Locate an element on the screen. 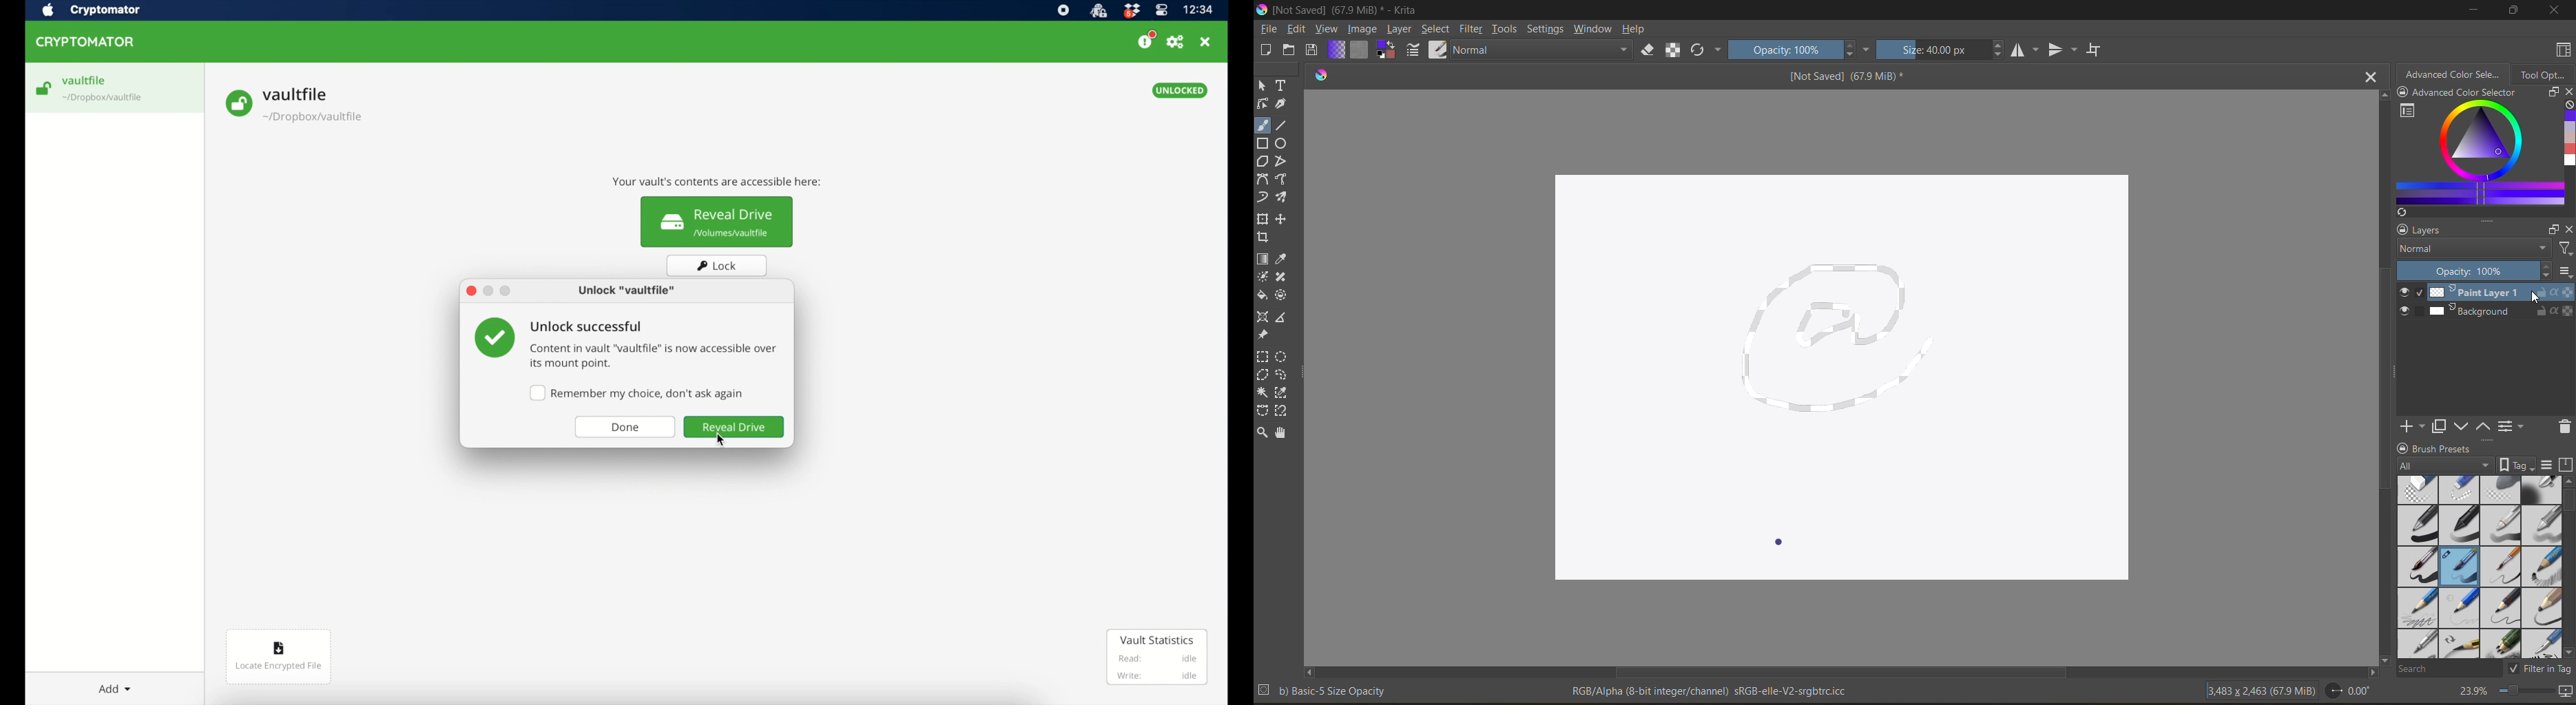 The image size is (2576, 728). opacity is located at coordinates (2476, 270).